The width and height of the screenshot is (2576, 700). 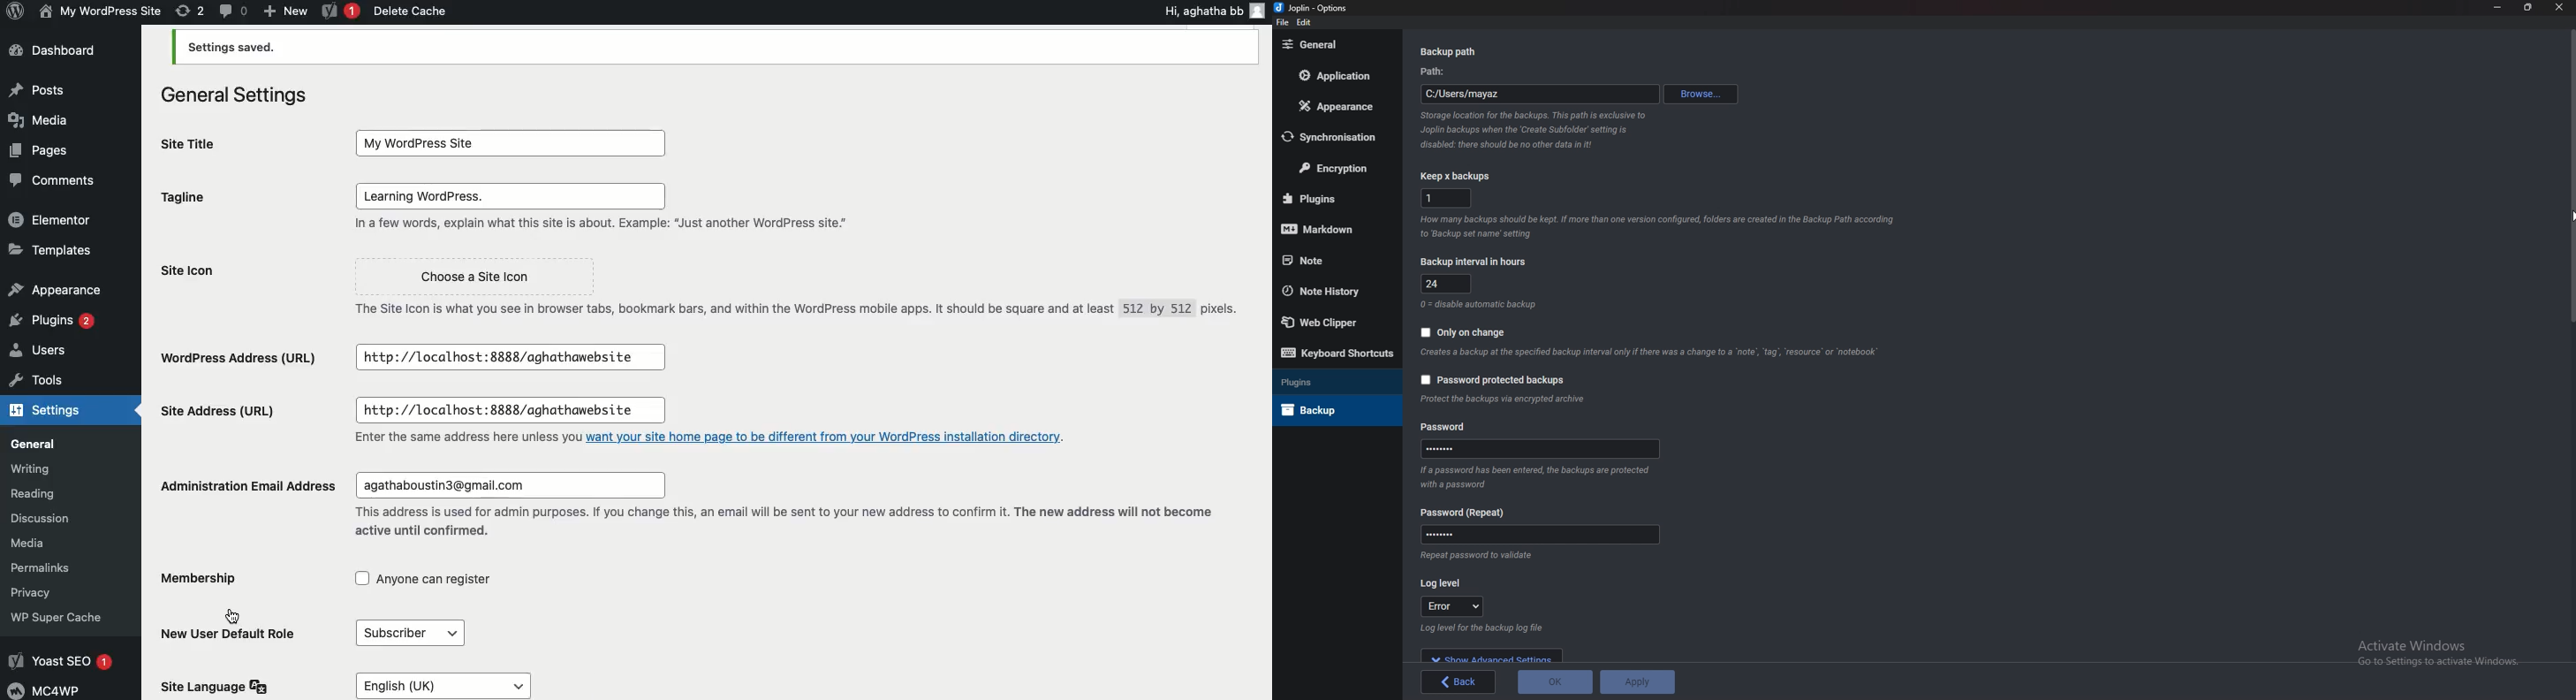 I want to click on Info, so click(x=1536, y=130).